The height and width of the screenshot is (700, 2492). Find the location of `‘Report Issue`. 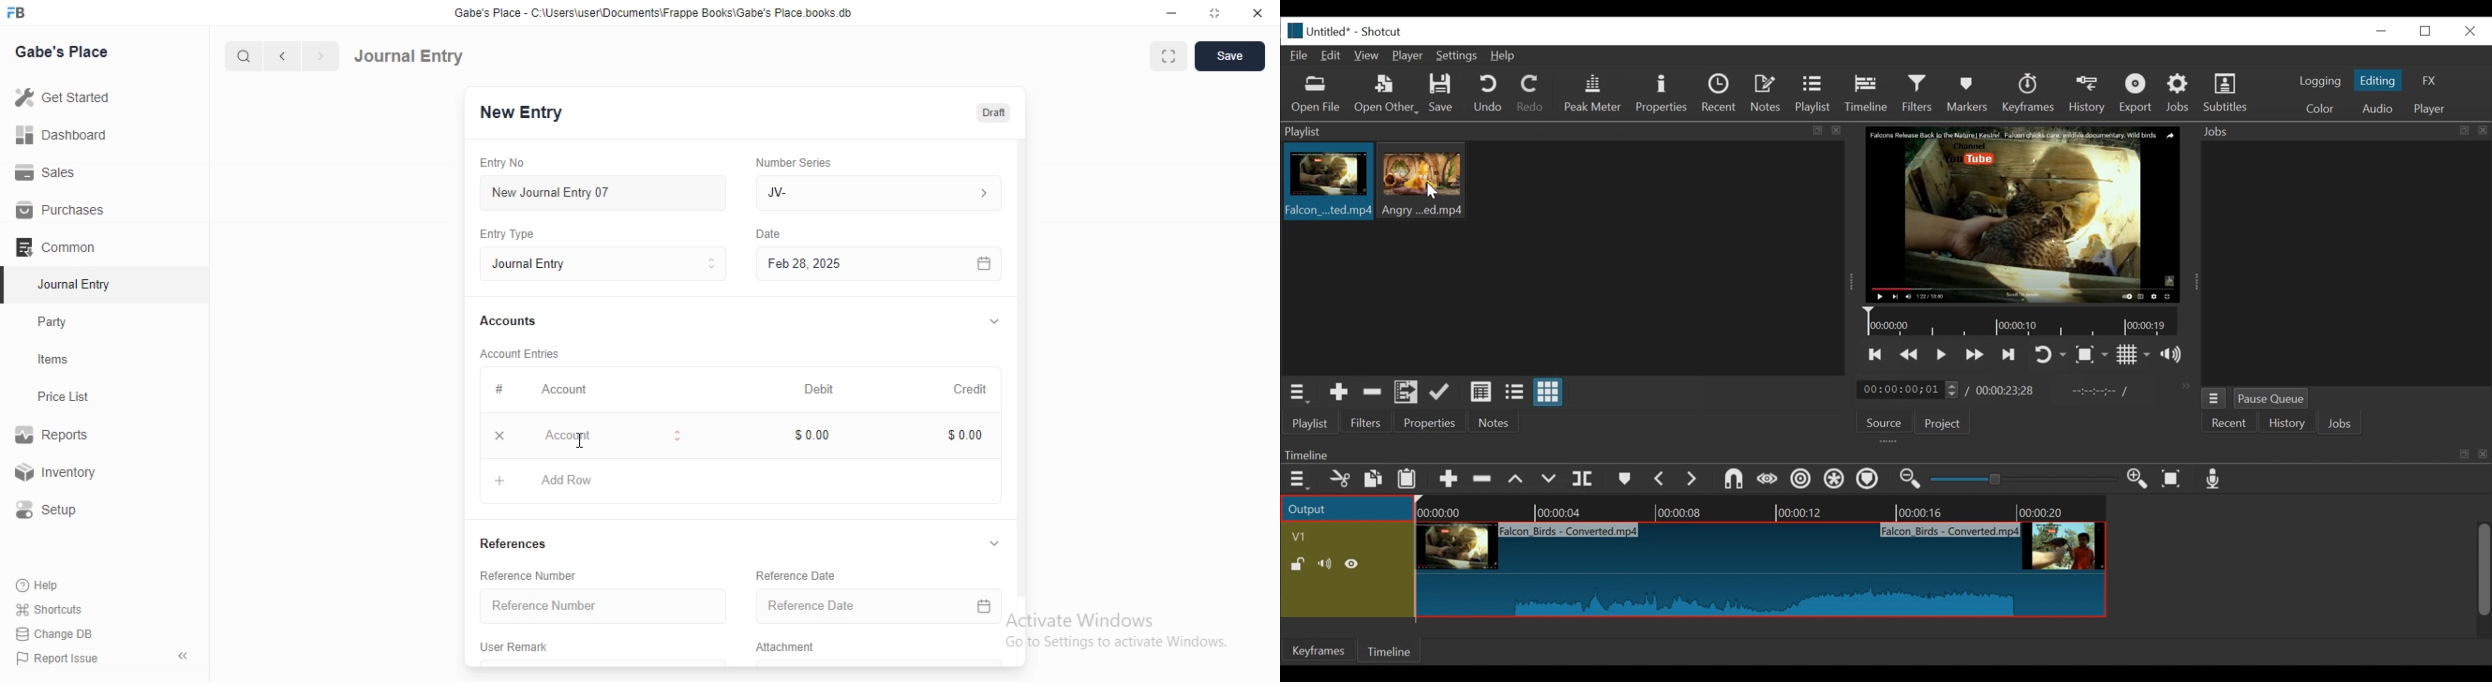

‘Report Issue is located at coordinates (55, 658).